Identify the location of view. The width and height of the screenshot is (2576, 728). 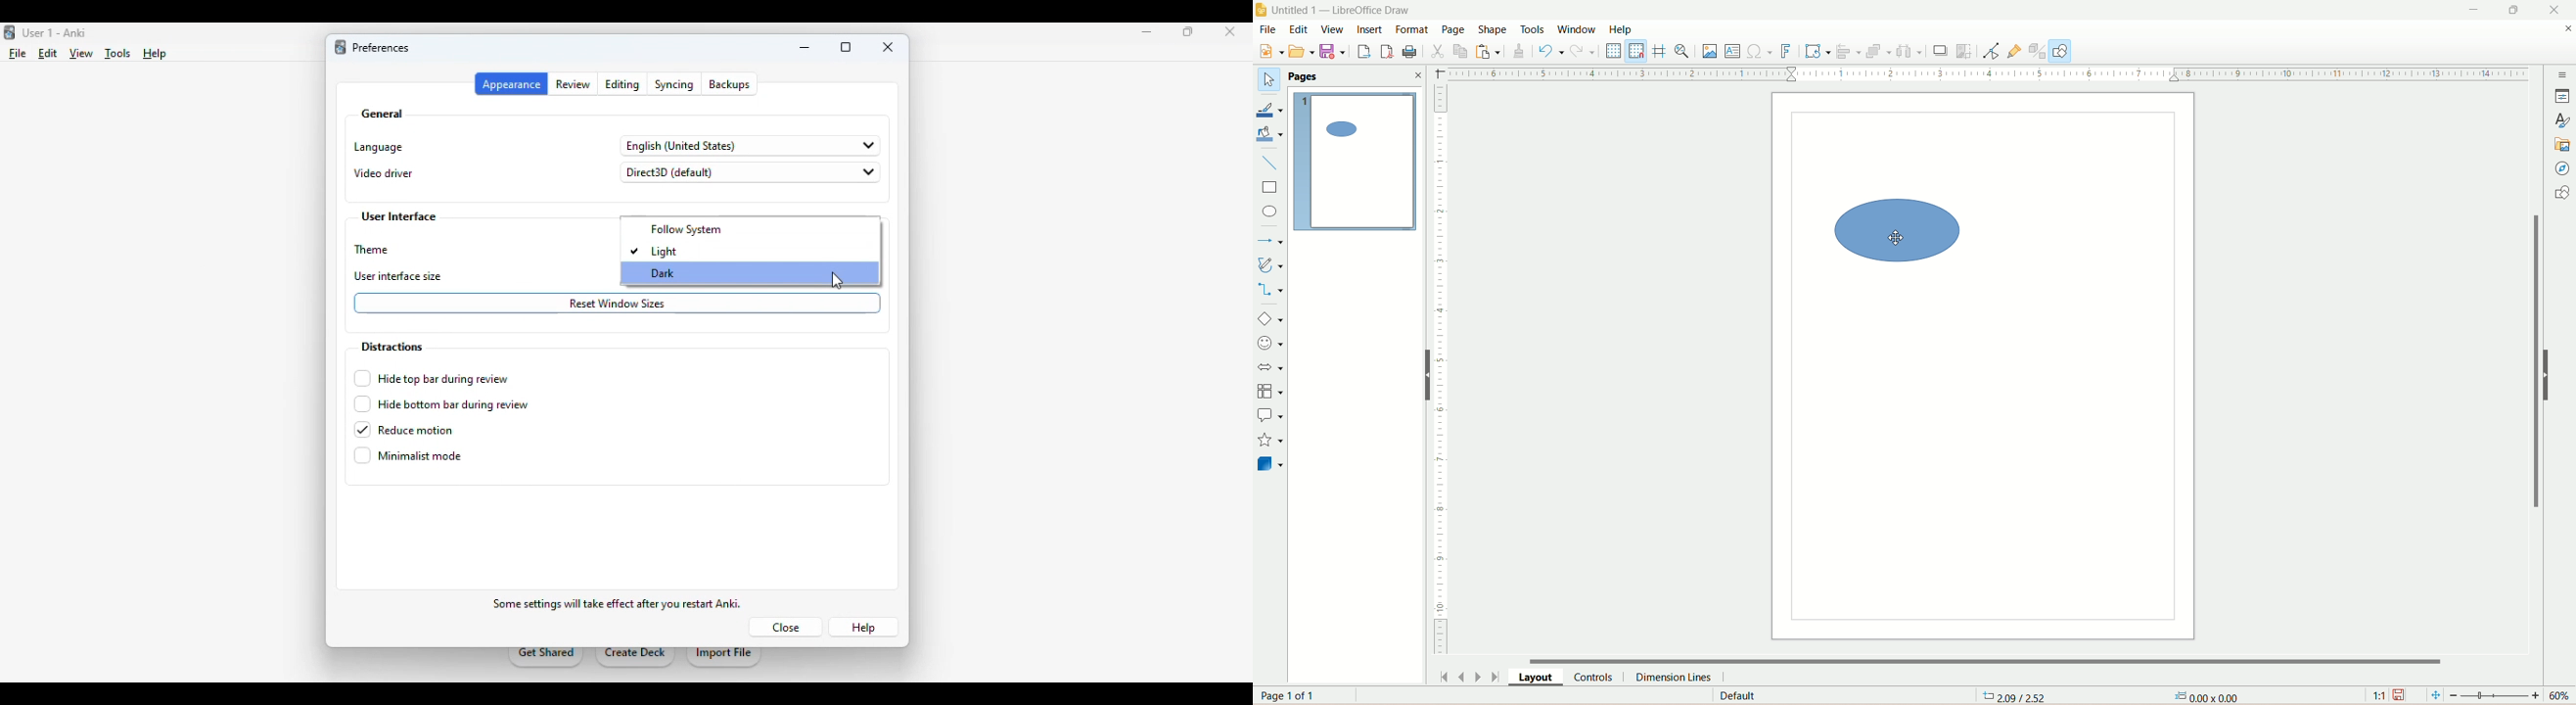
(80, 55).